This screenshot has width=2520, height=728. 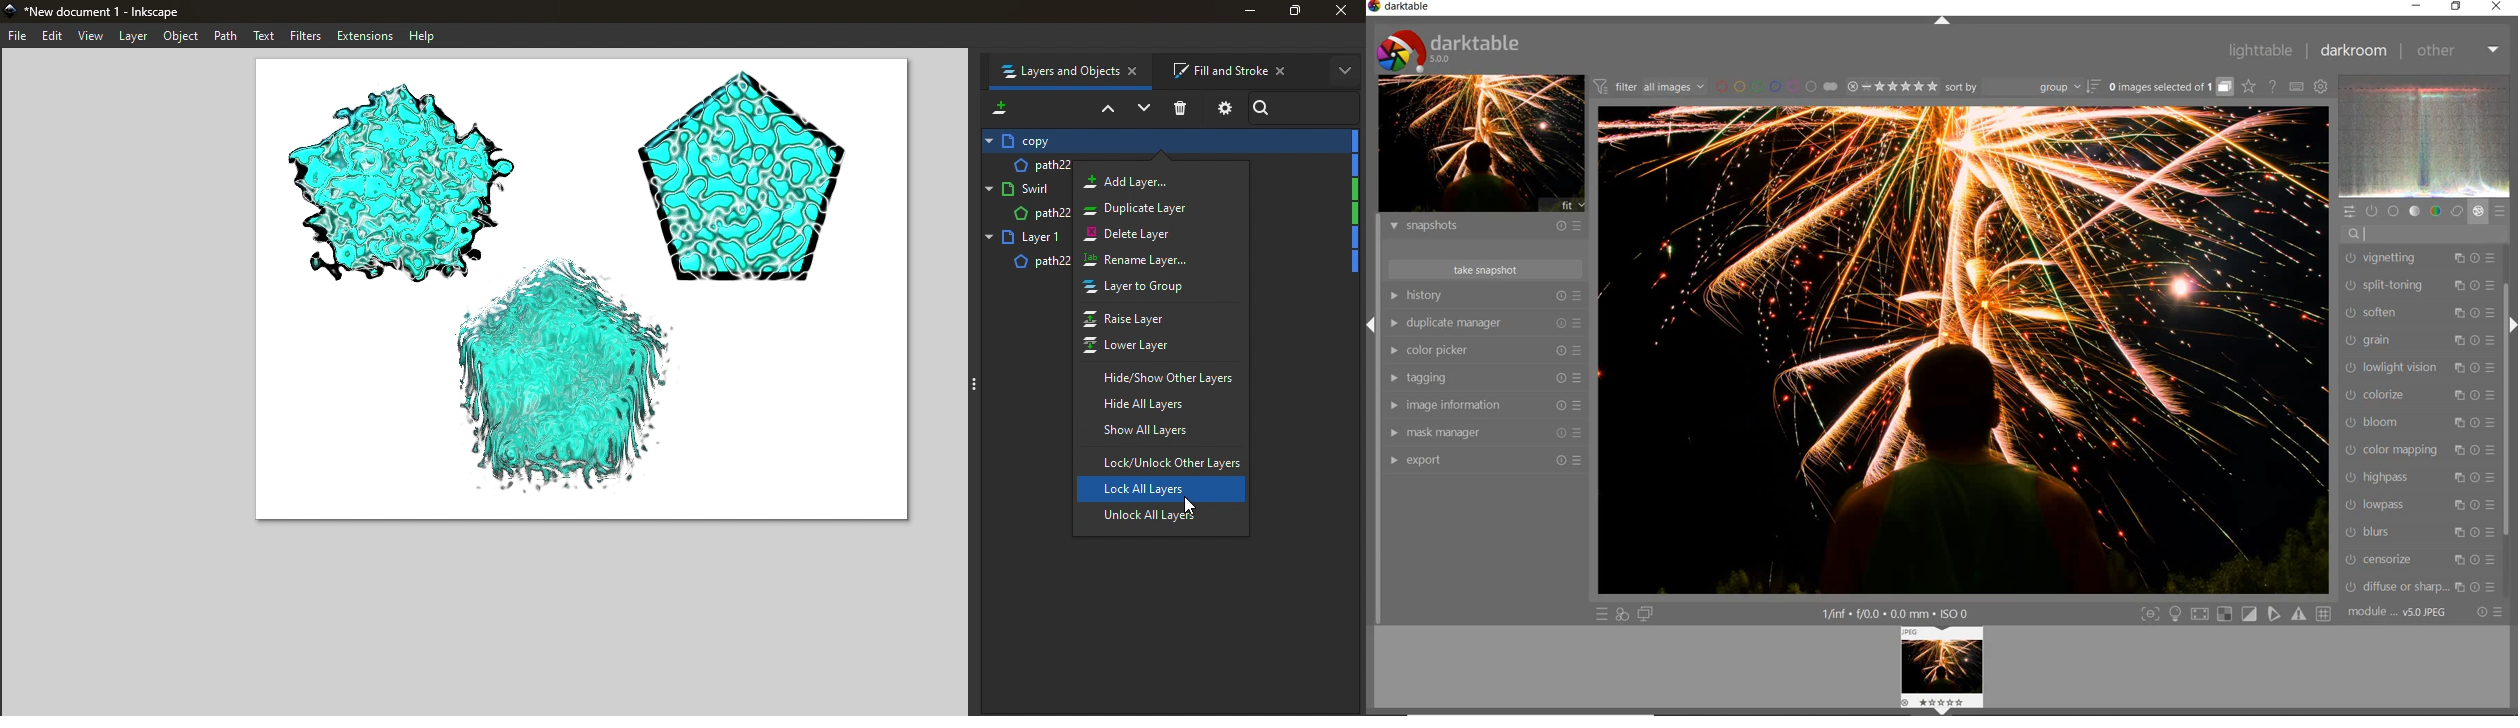 What do you see at coordinates (1904, 614) in the screenshot?
I see `1/inf*f/0.0 mm*ISO 0` at bounding box center [1904, 614].